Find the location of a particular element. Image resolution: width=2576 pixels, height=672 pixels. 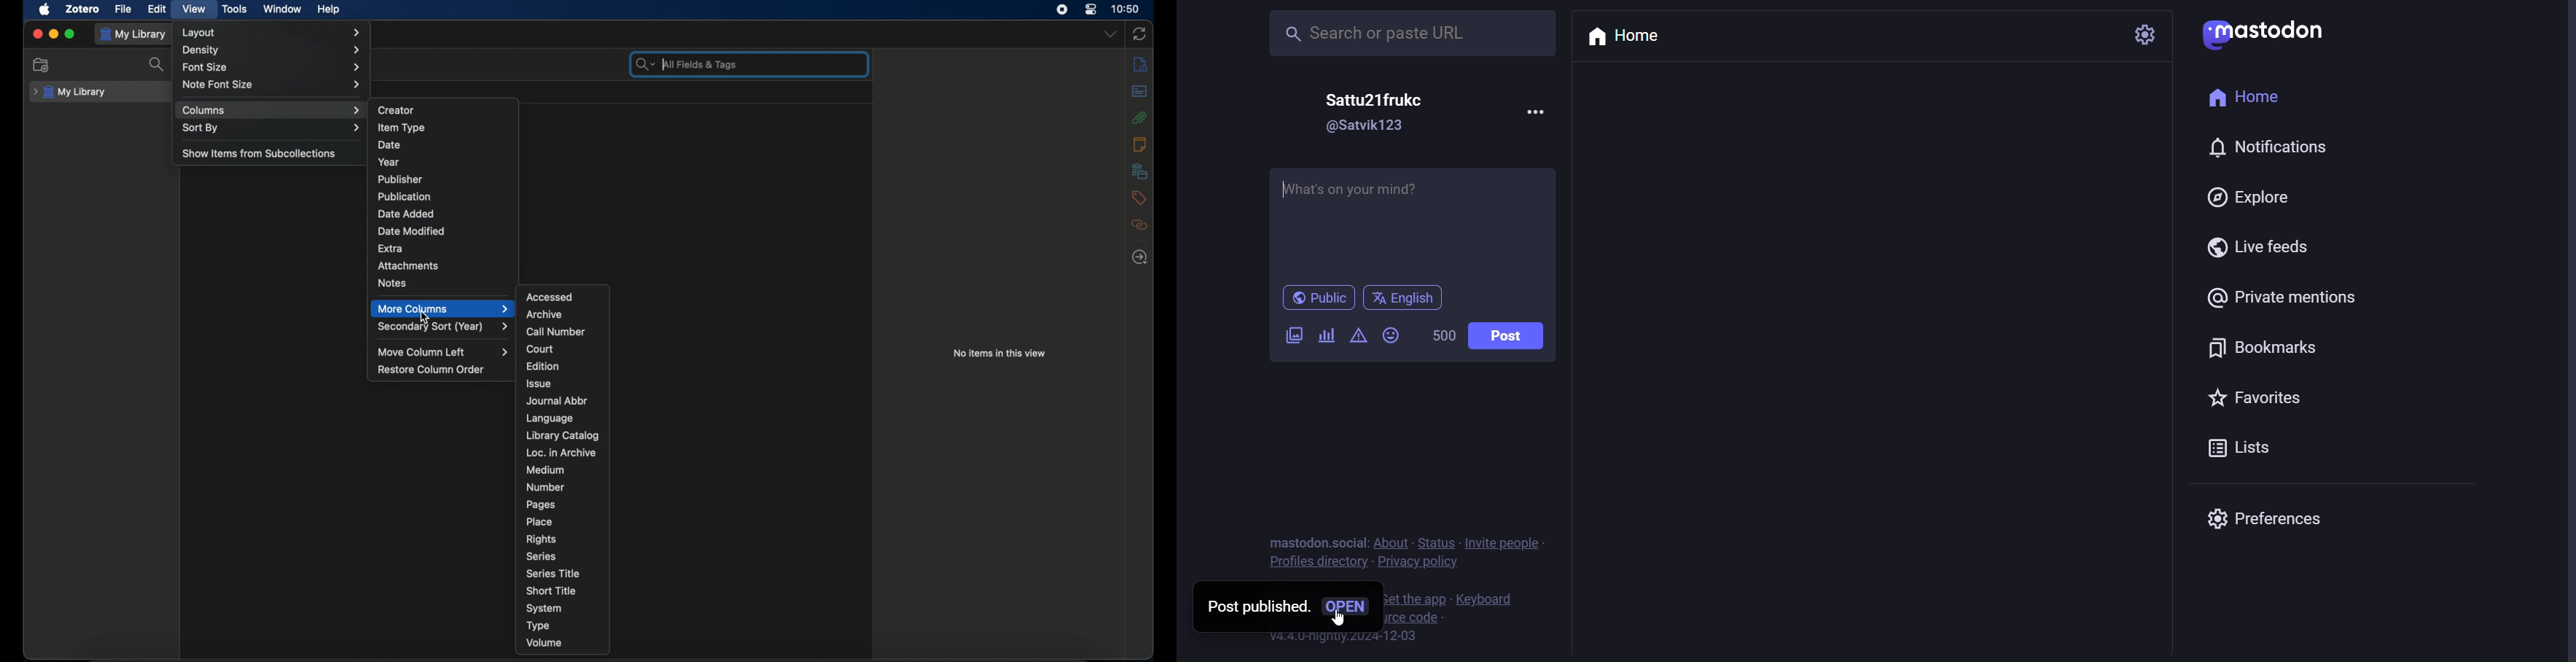

loc. in archive is located at coordinates (563, 452).